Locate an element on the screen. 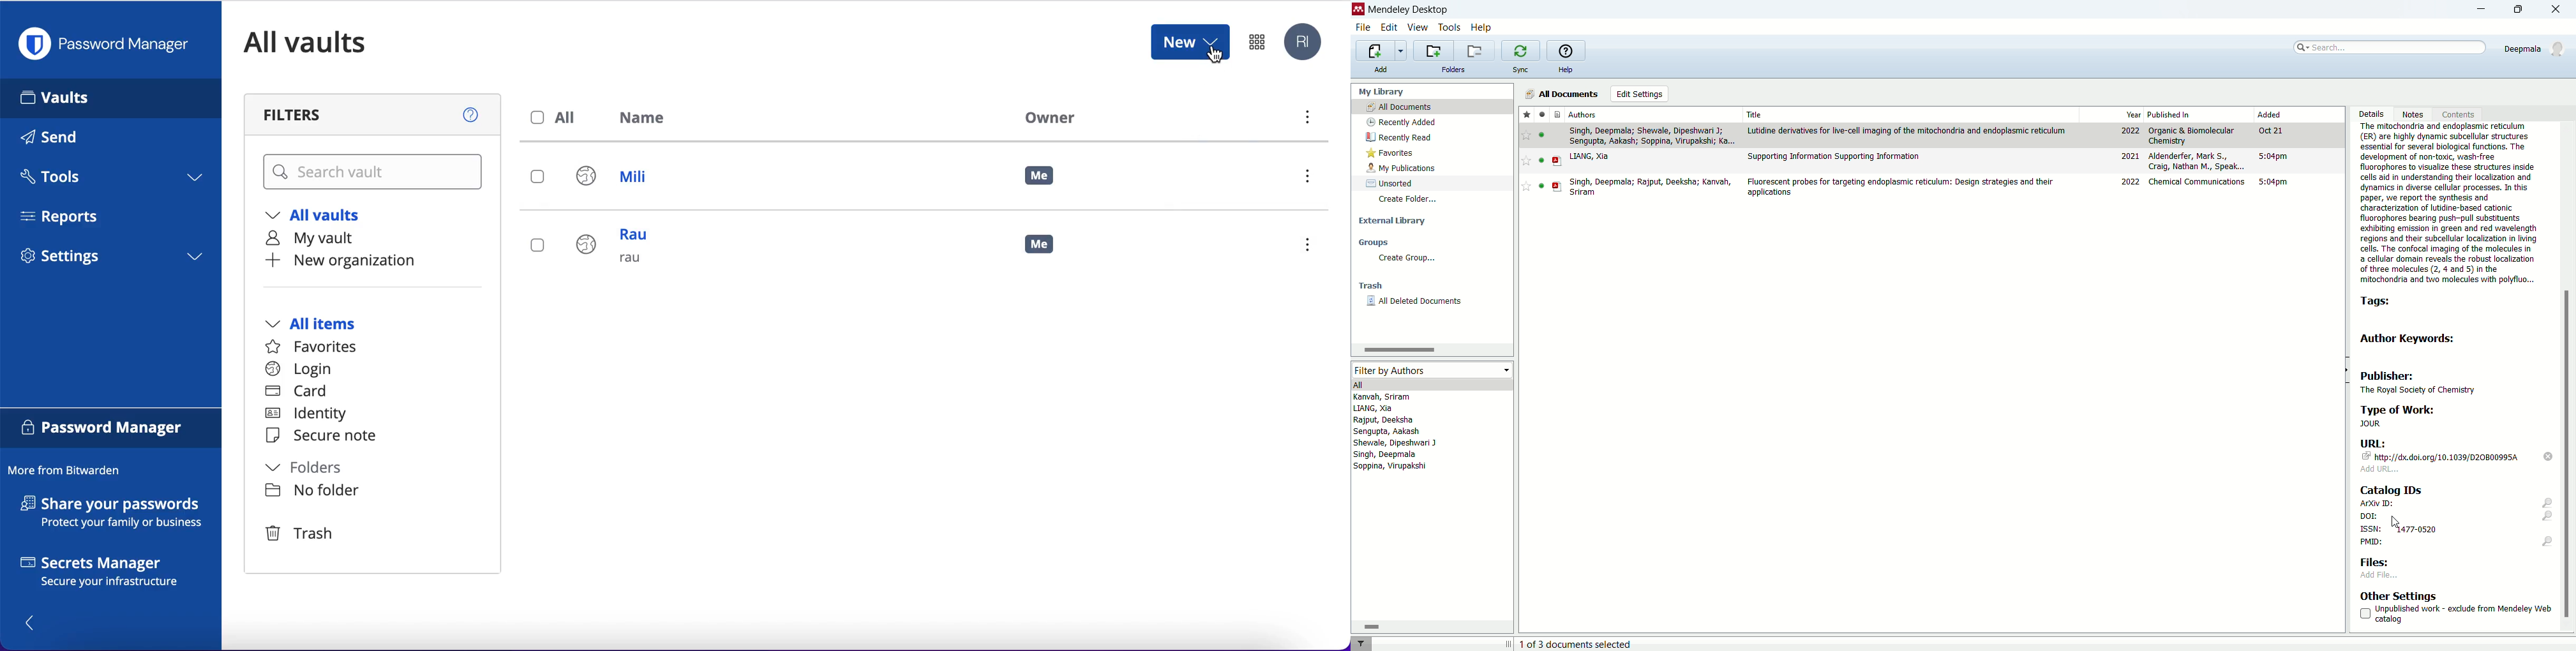  add URL is located at coordinates (2380, 469).